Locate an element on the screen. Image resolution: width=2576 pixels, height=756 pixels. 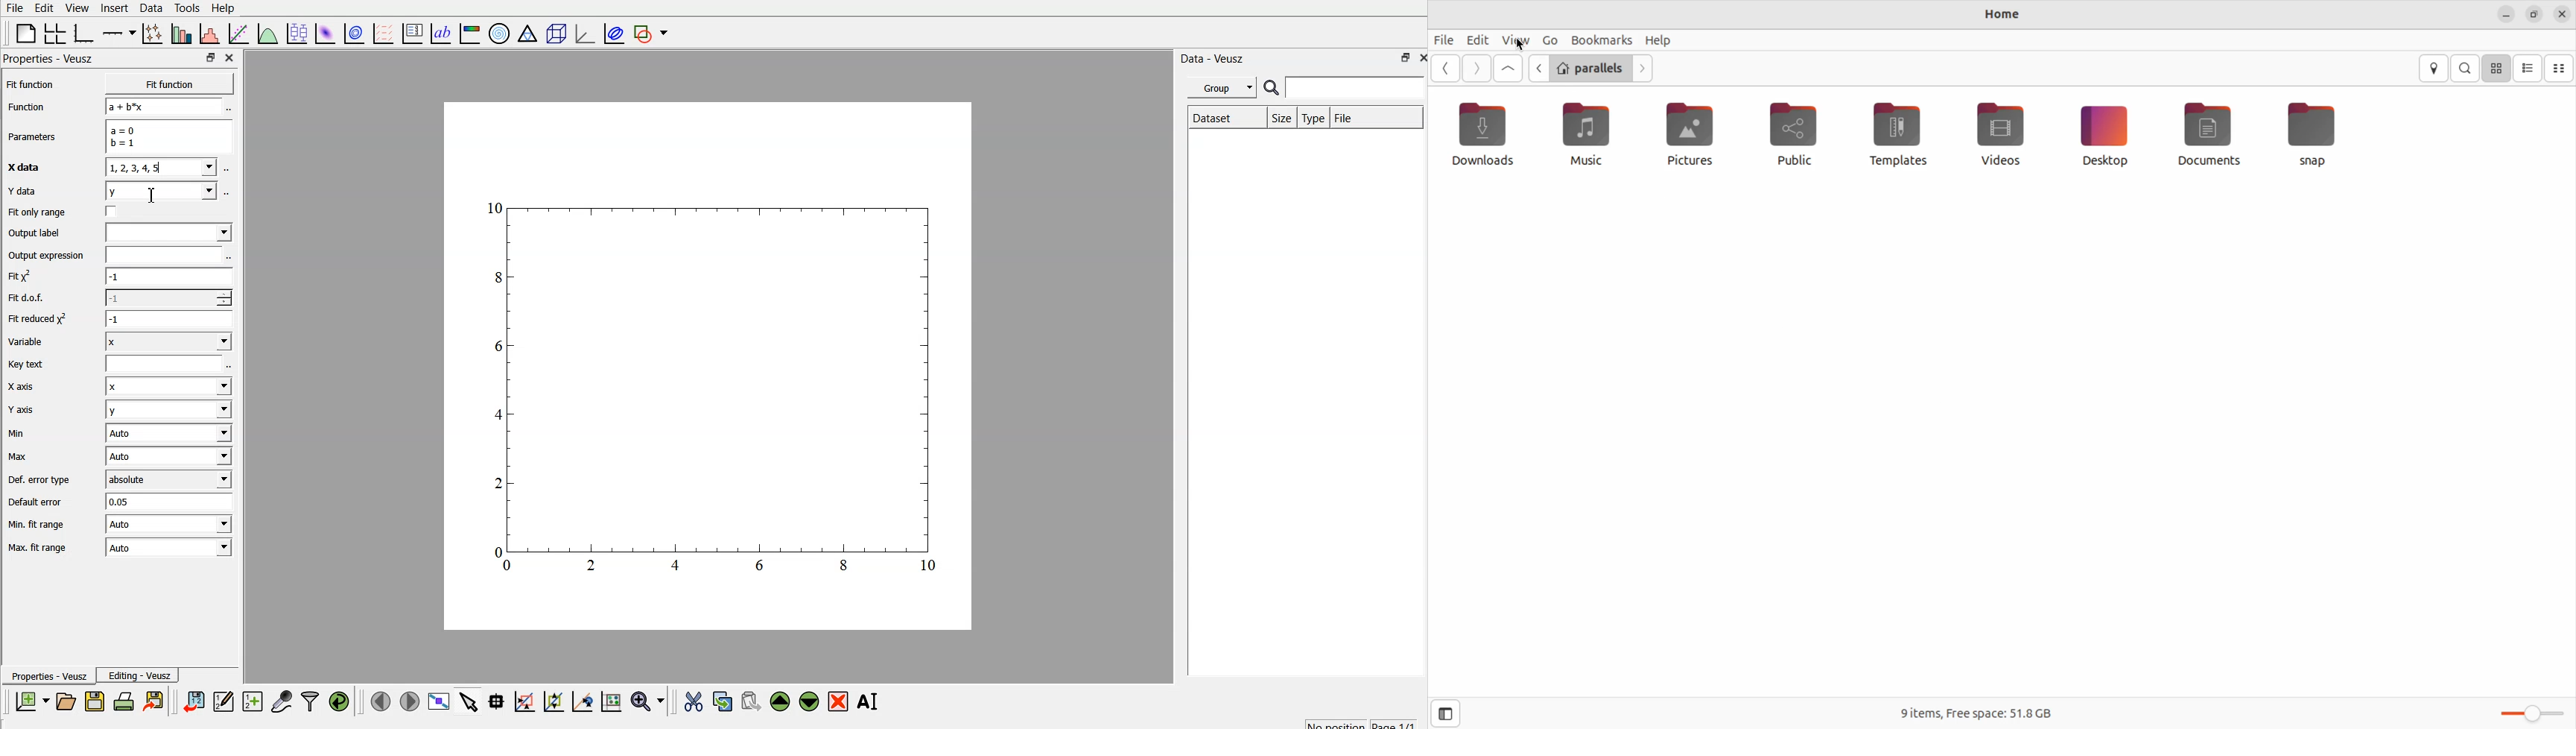
Properties - Veusz is located at coordinates (51, 60).